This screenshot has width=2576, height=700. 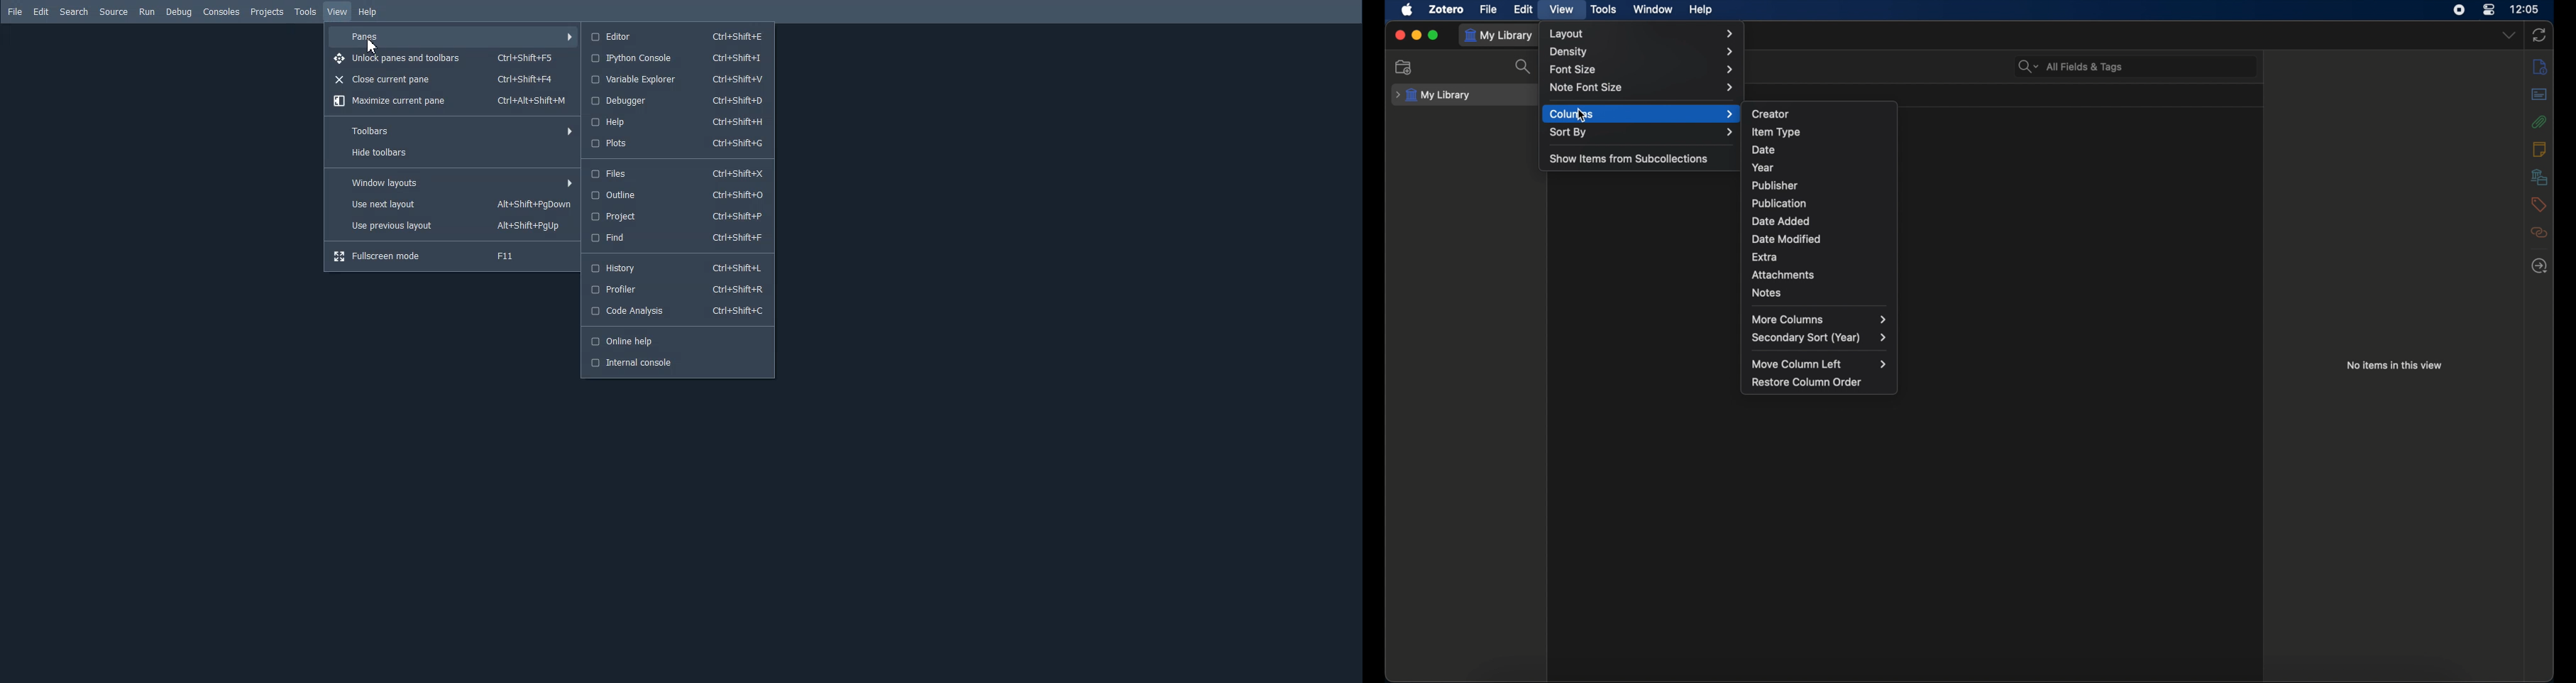 I want to click on Help, so click(x=678, y=121).